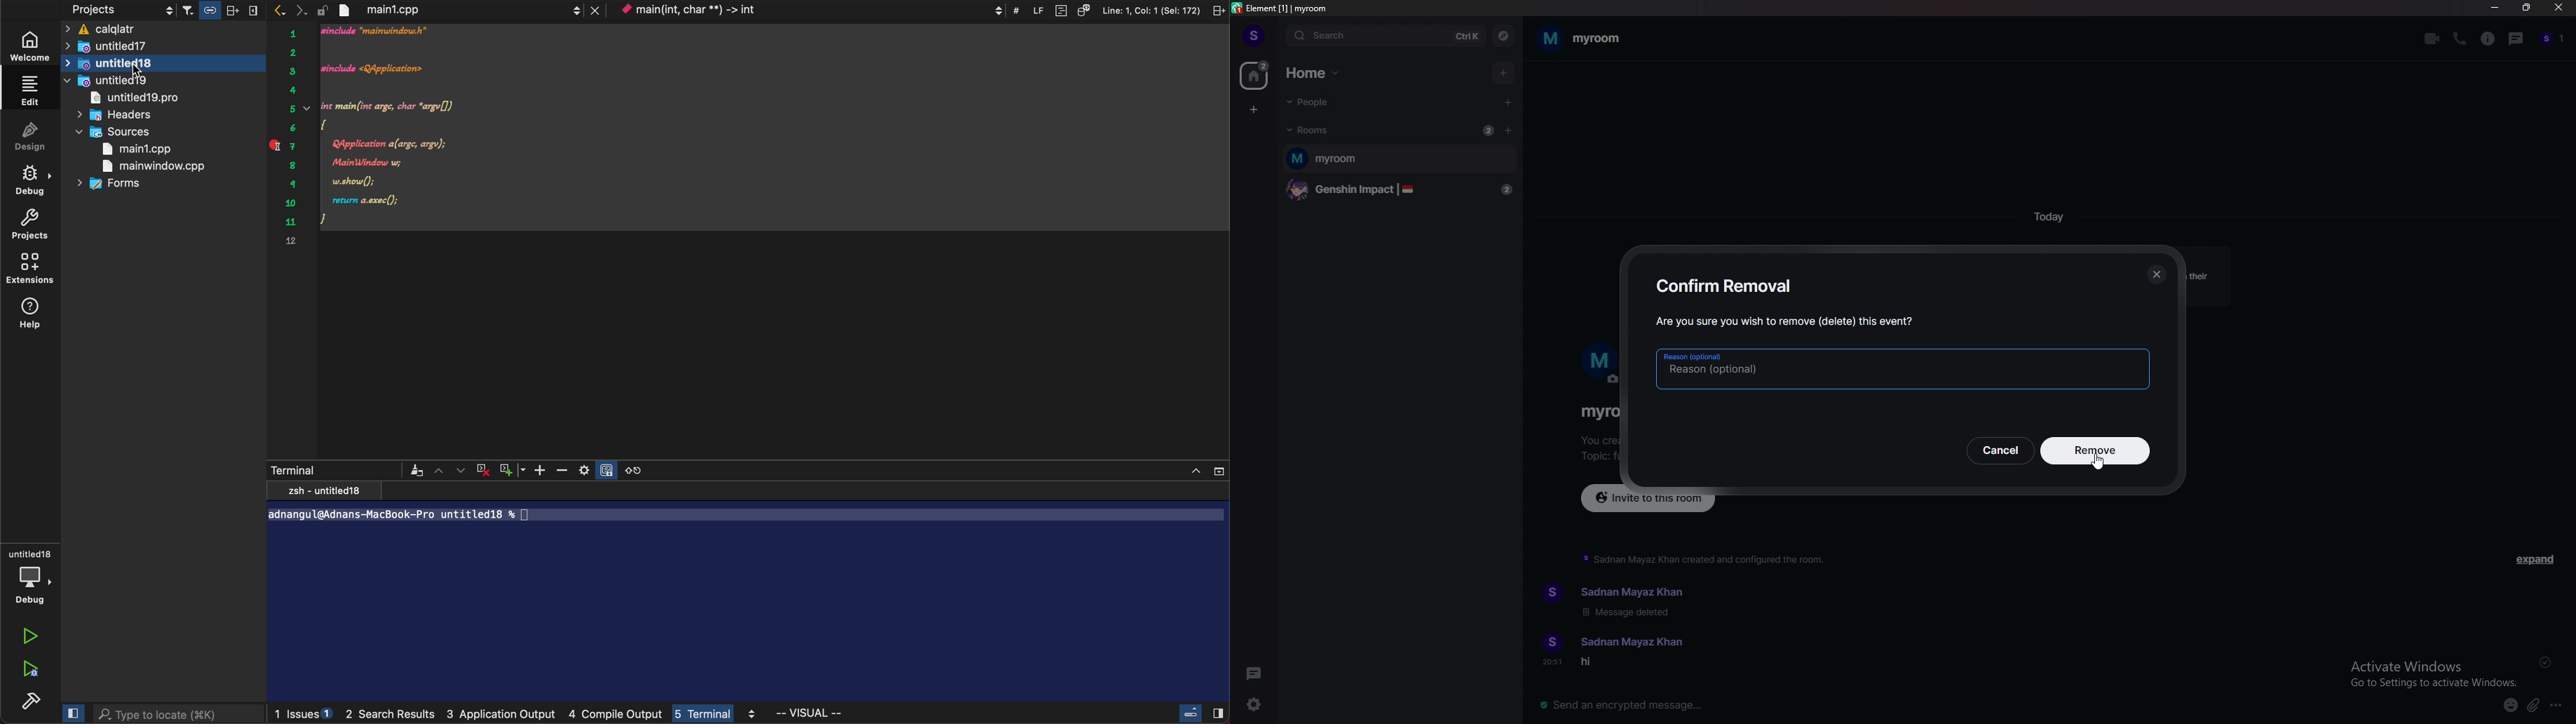  I want to click on attachment, so click(2533, 705).